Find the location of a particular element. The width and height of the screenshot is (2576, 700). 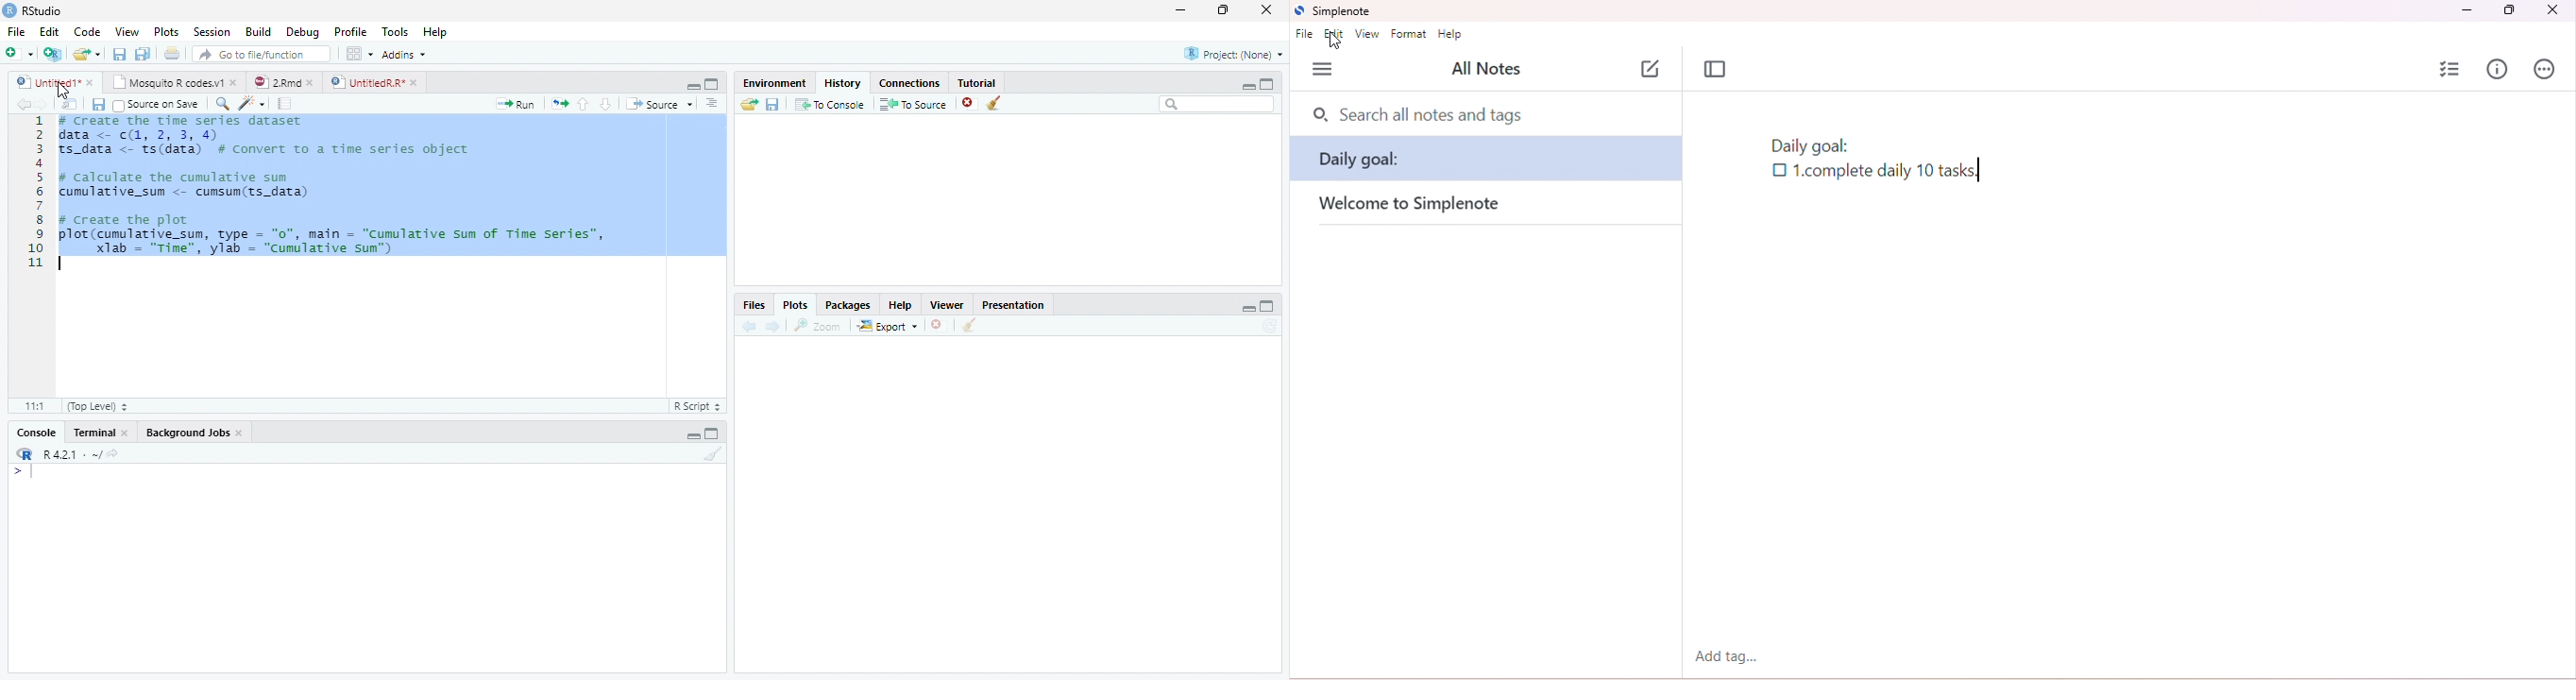

toggle focus mode is located at coordinates (1716, 70).